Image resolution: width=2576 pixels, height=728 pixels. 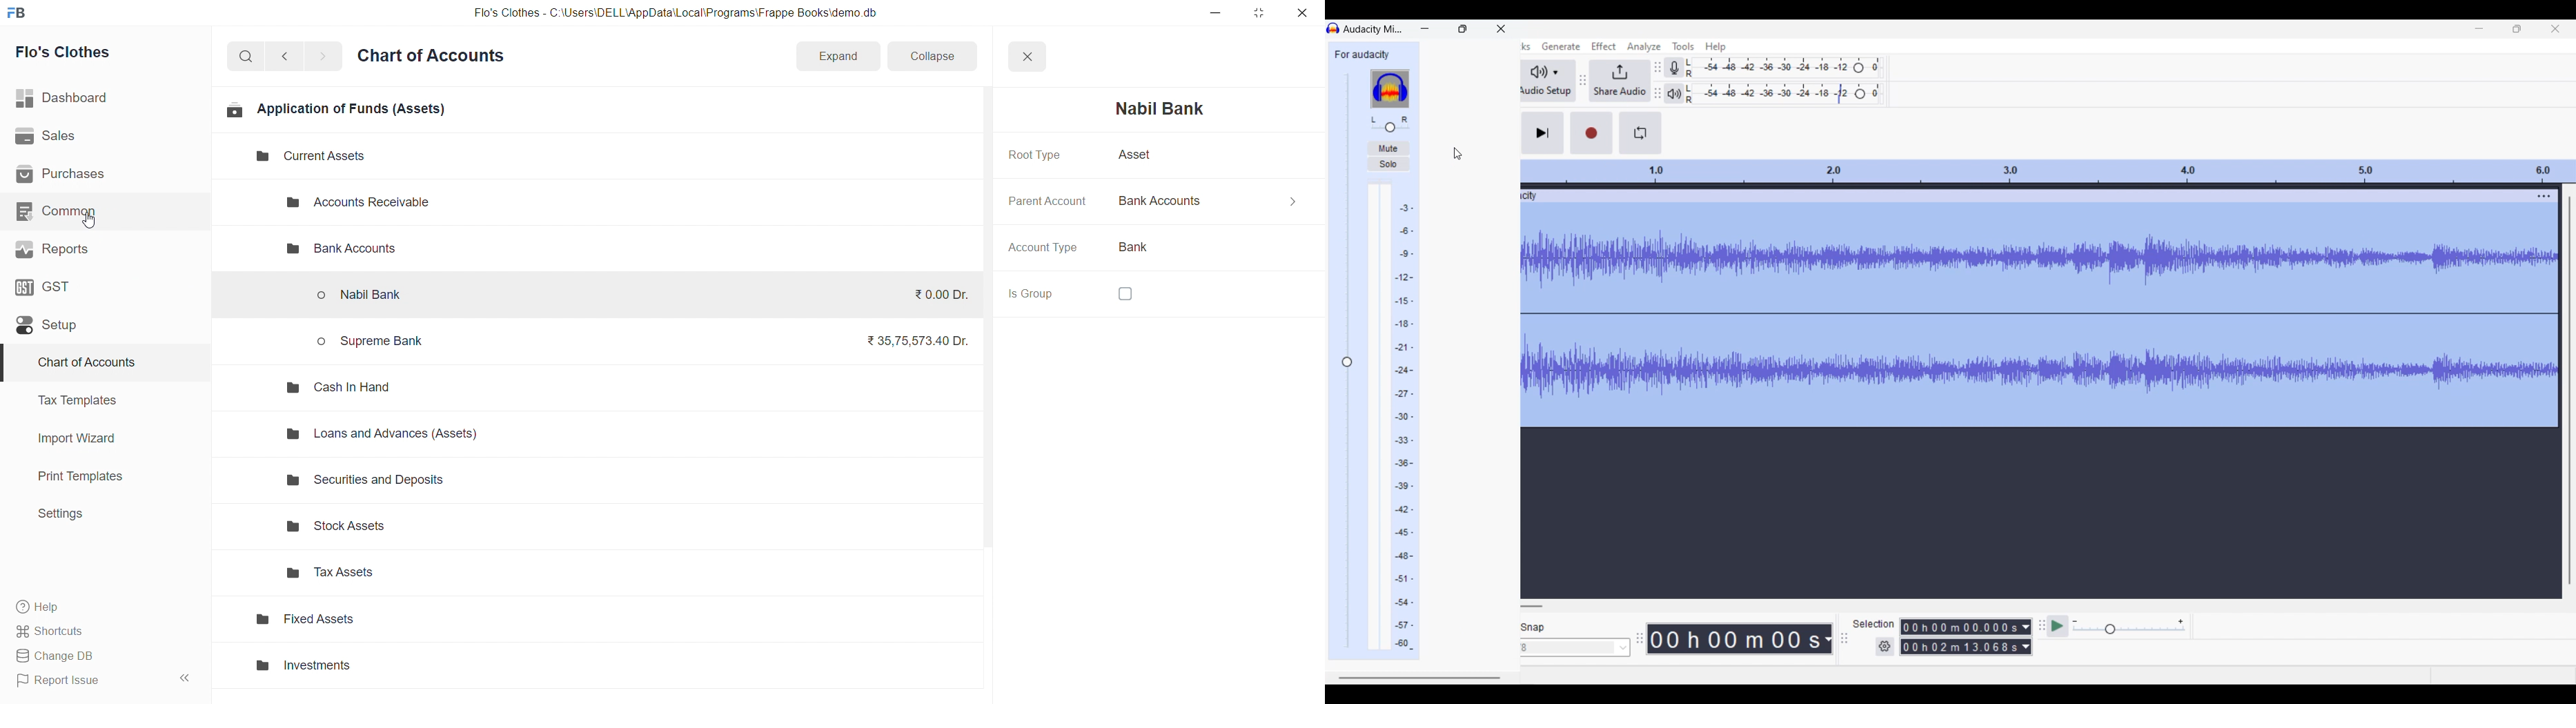 I want to click on Supreme Bank, so click(x=375, y=340).